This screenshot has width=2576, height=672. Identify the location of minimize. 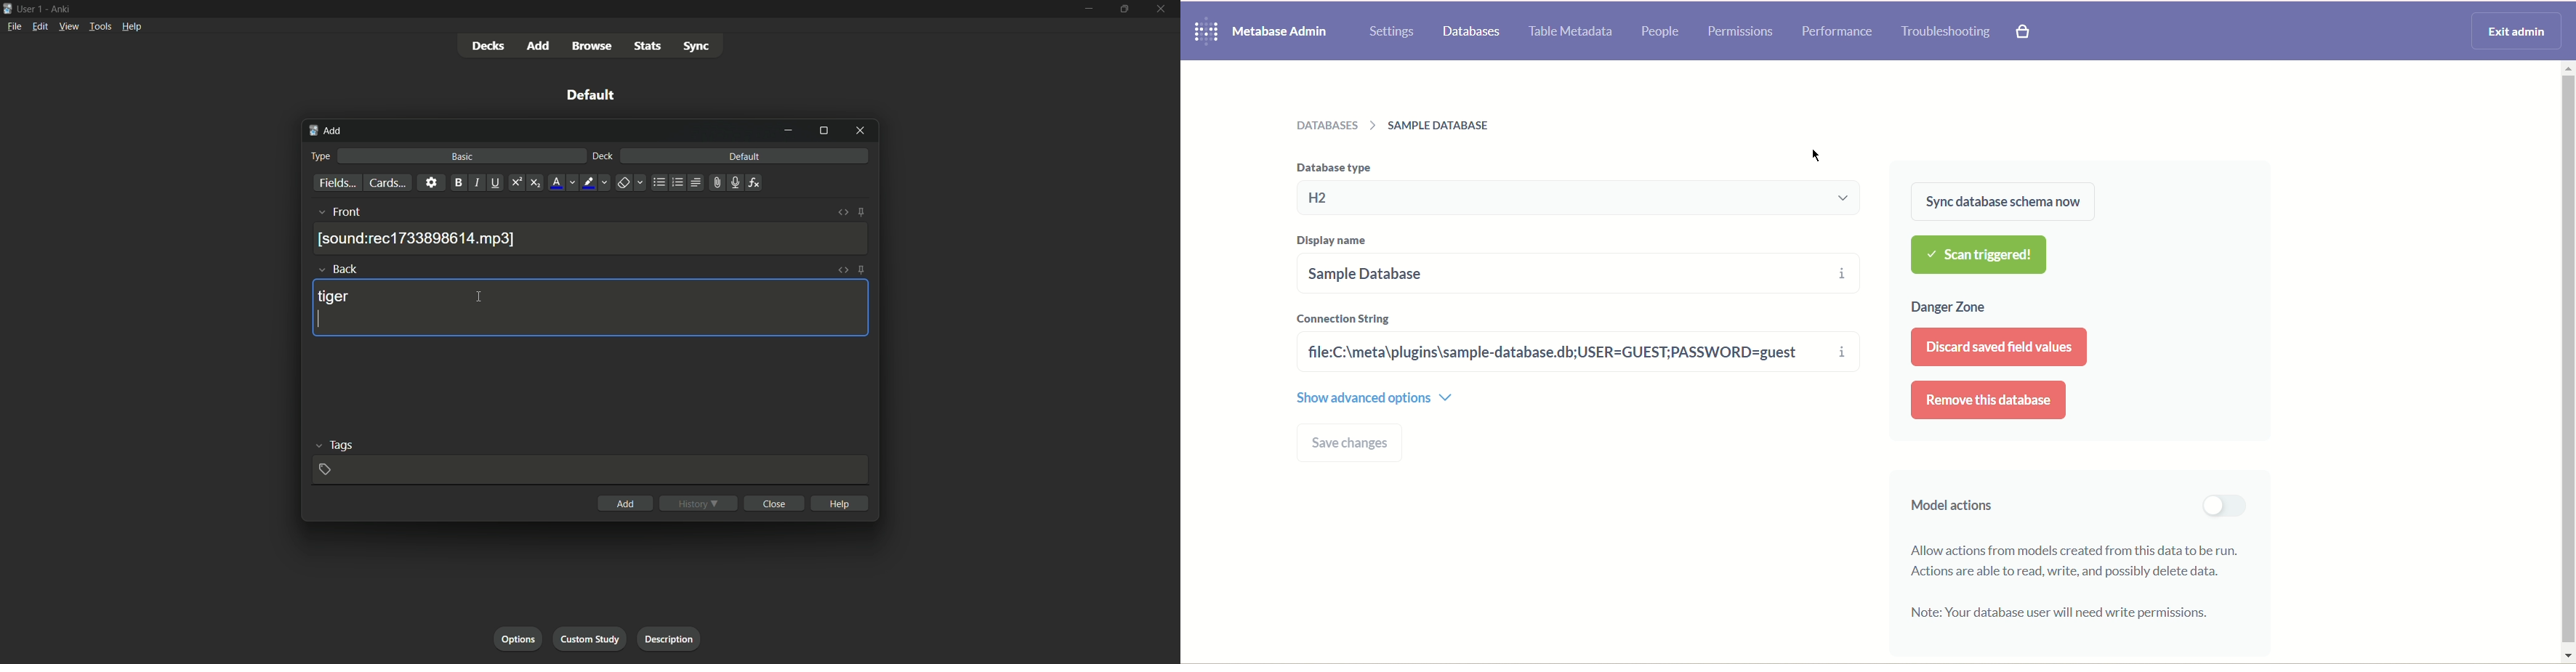
(1088, 9).